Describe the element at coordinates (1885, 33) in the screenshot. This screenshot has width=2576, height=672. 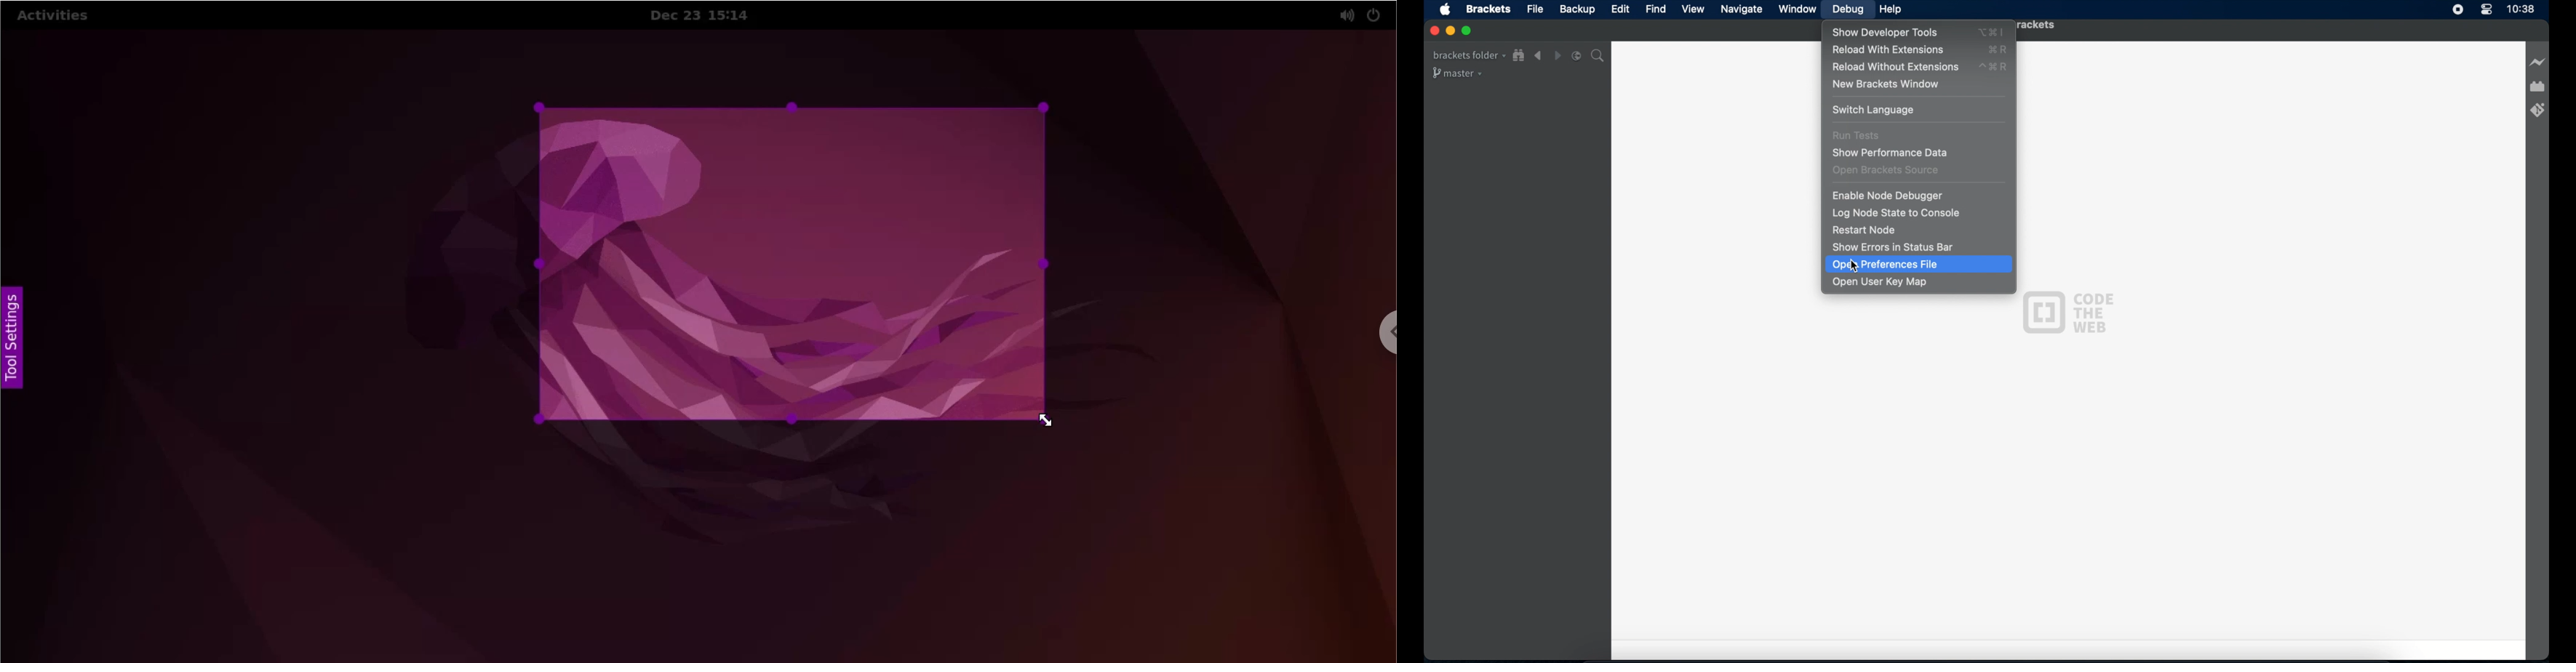
I see `show  developer tools` at that location.